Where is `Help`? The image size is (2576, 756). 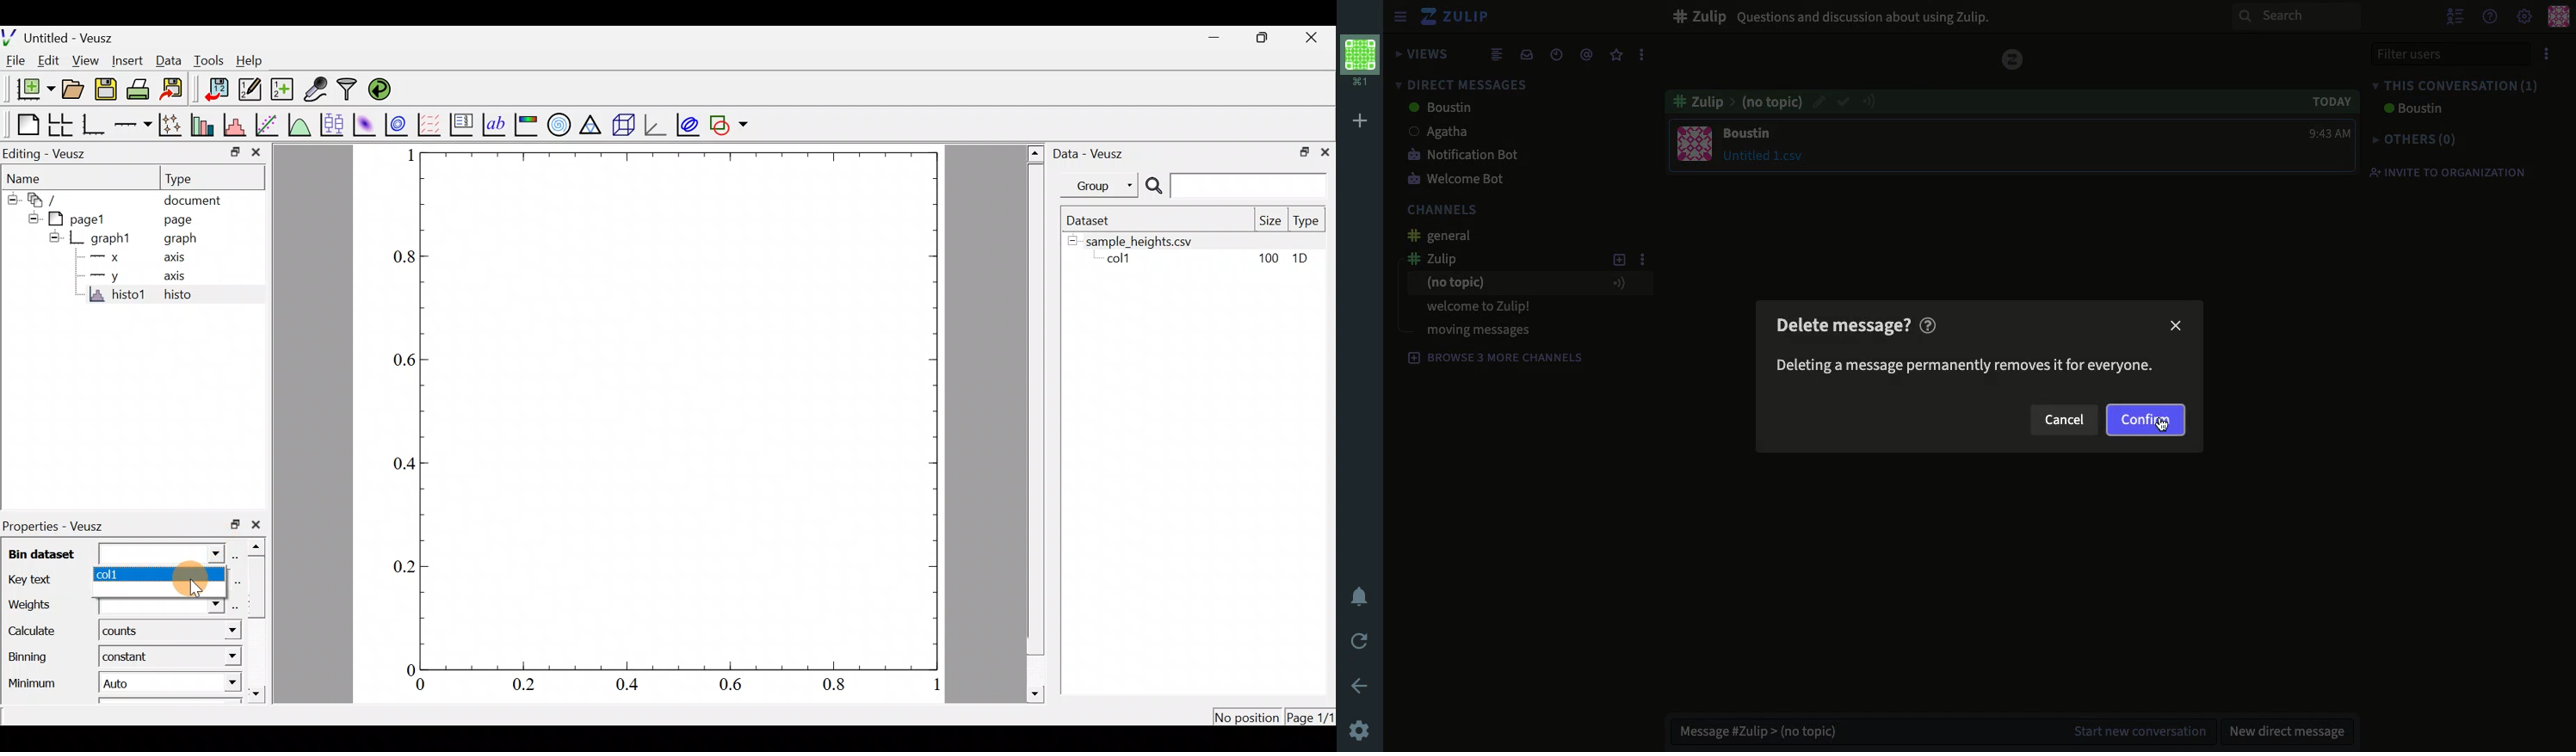 Help is located at coordinates (254, 63).